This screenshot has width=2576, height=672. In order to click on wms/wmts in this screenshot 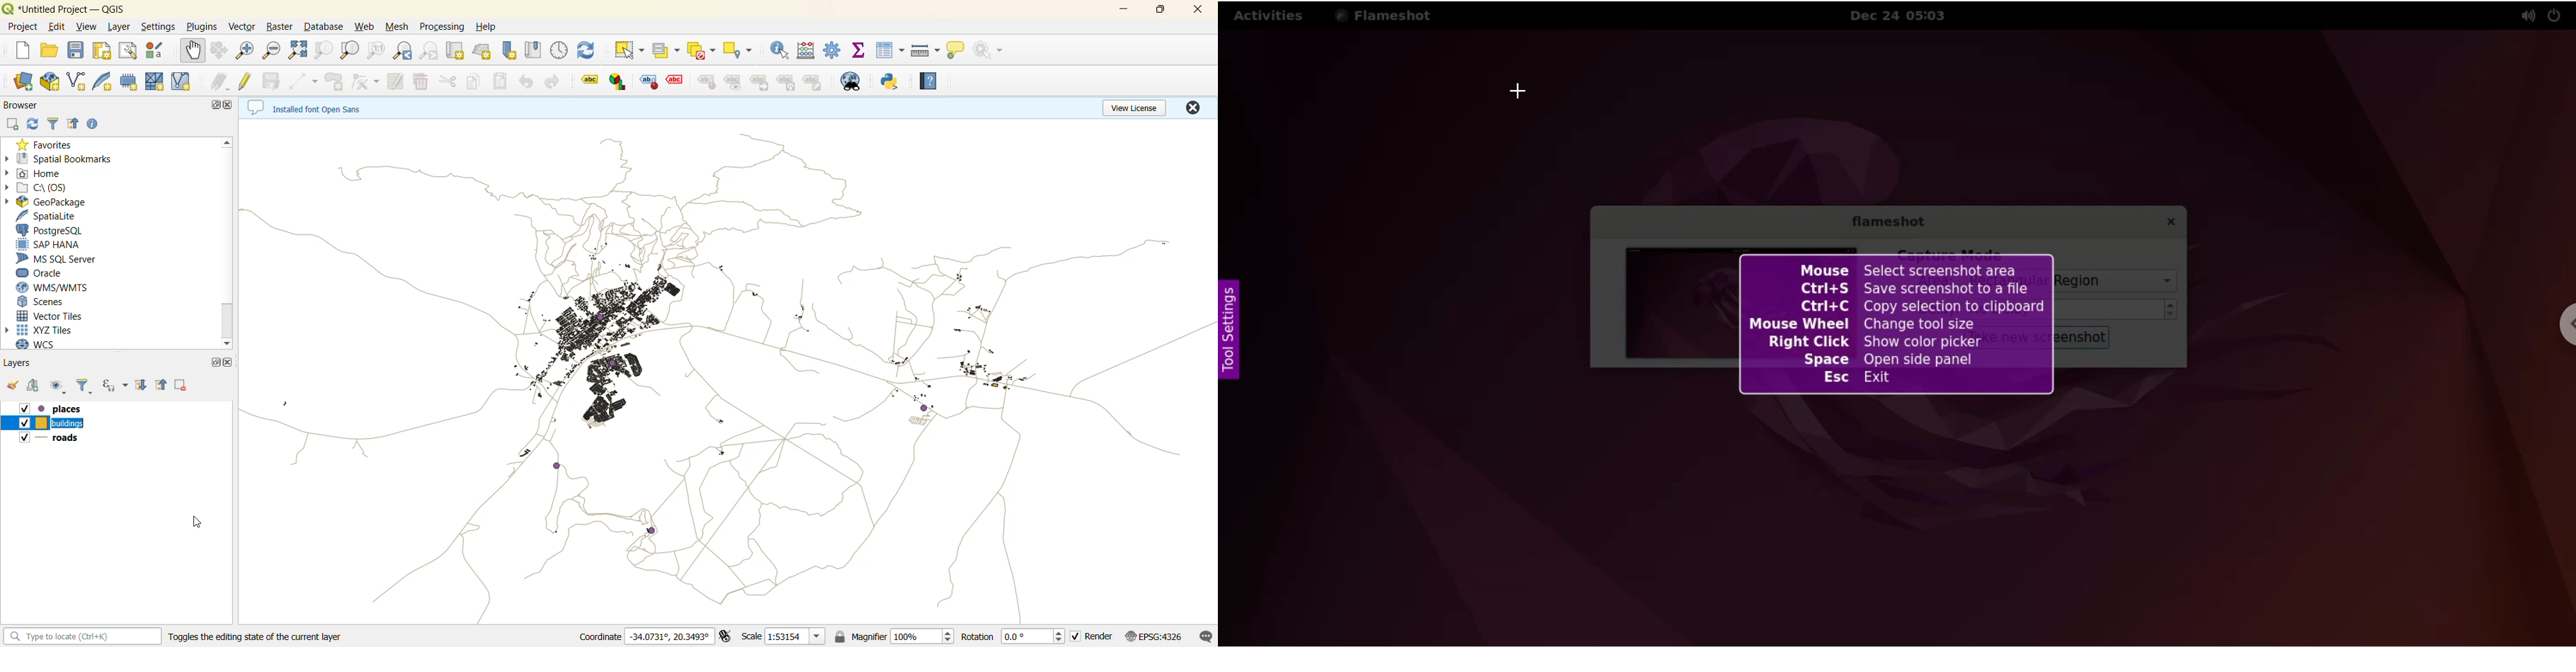, I will do `click(53, 287)`.